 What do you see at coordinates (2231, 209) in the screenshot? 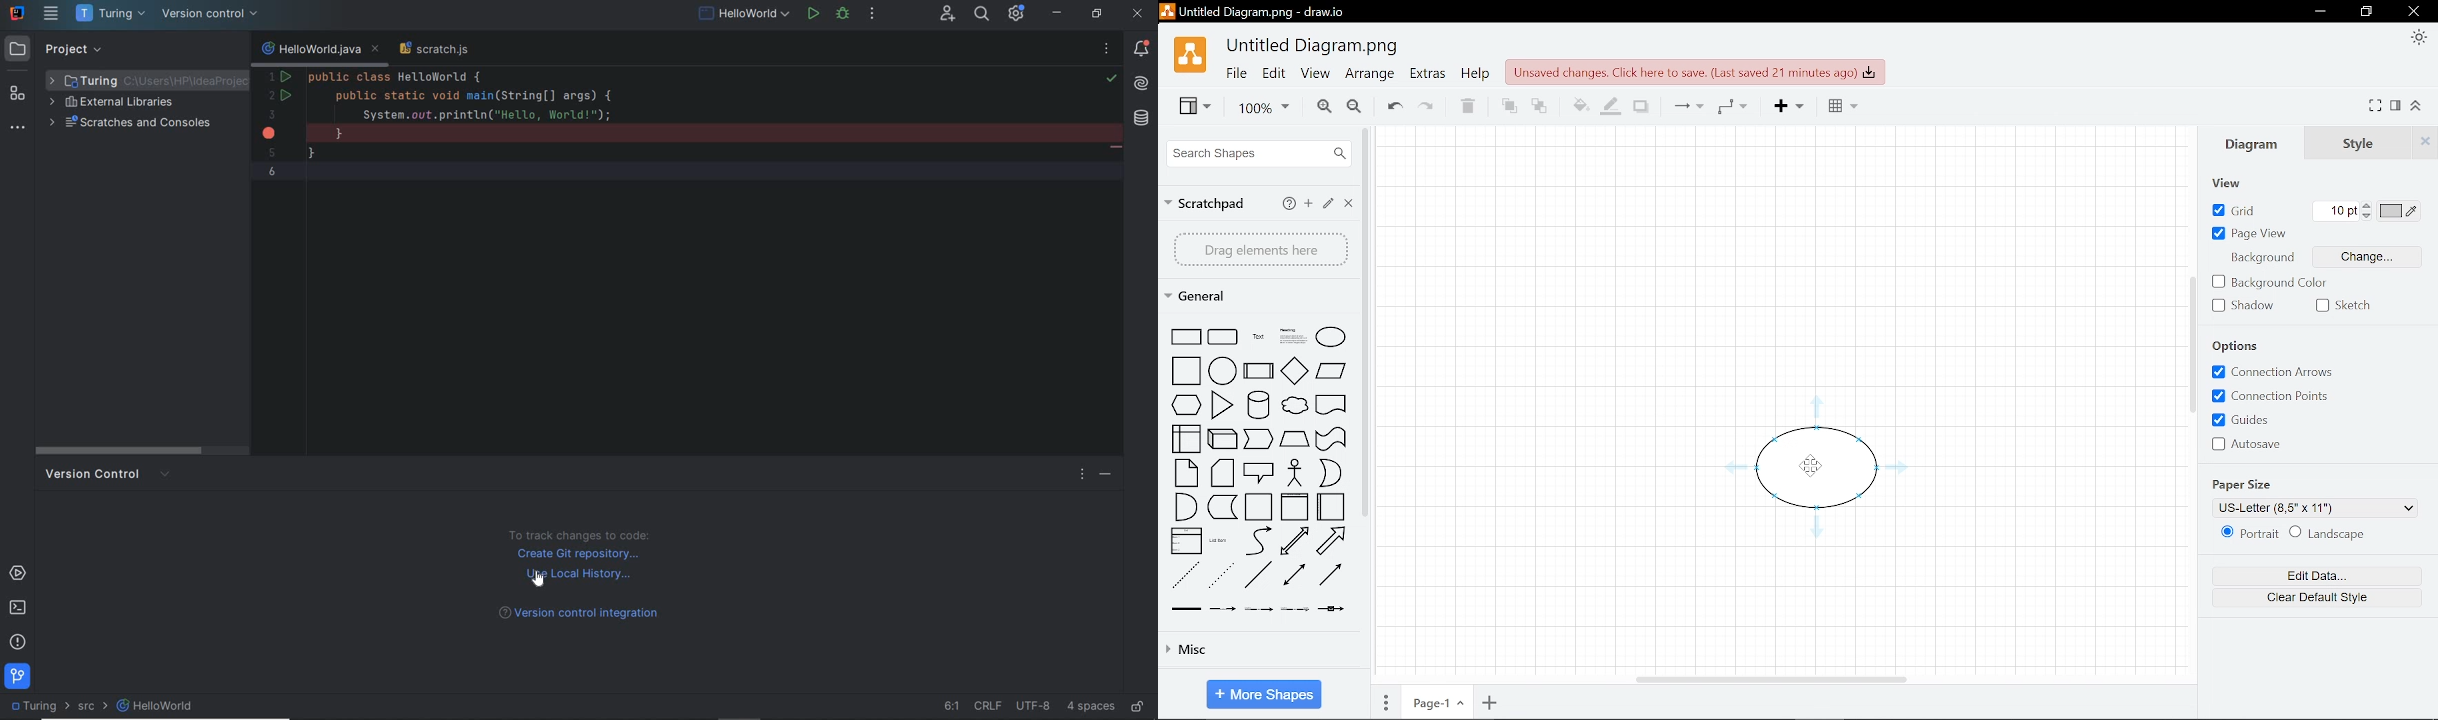
I see `Grid` at bounding box center [2231, 209].